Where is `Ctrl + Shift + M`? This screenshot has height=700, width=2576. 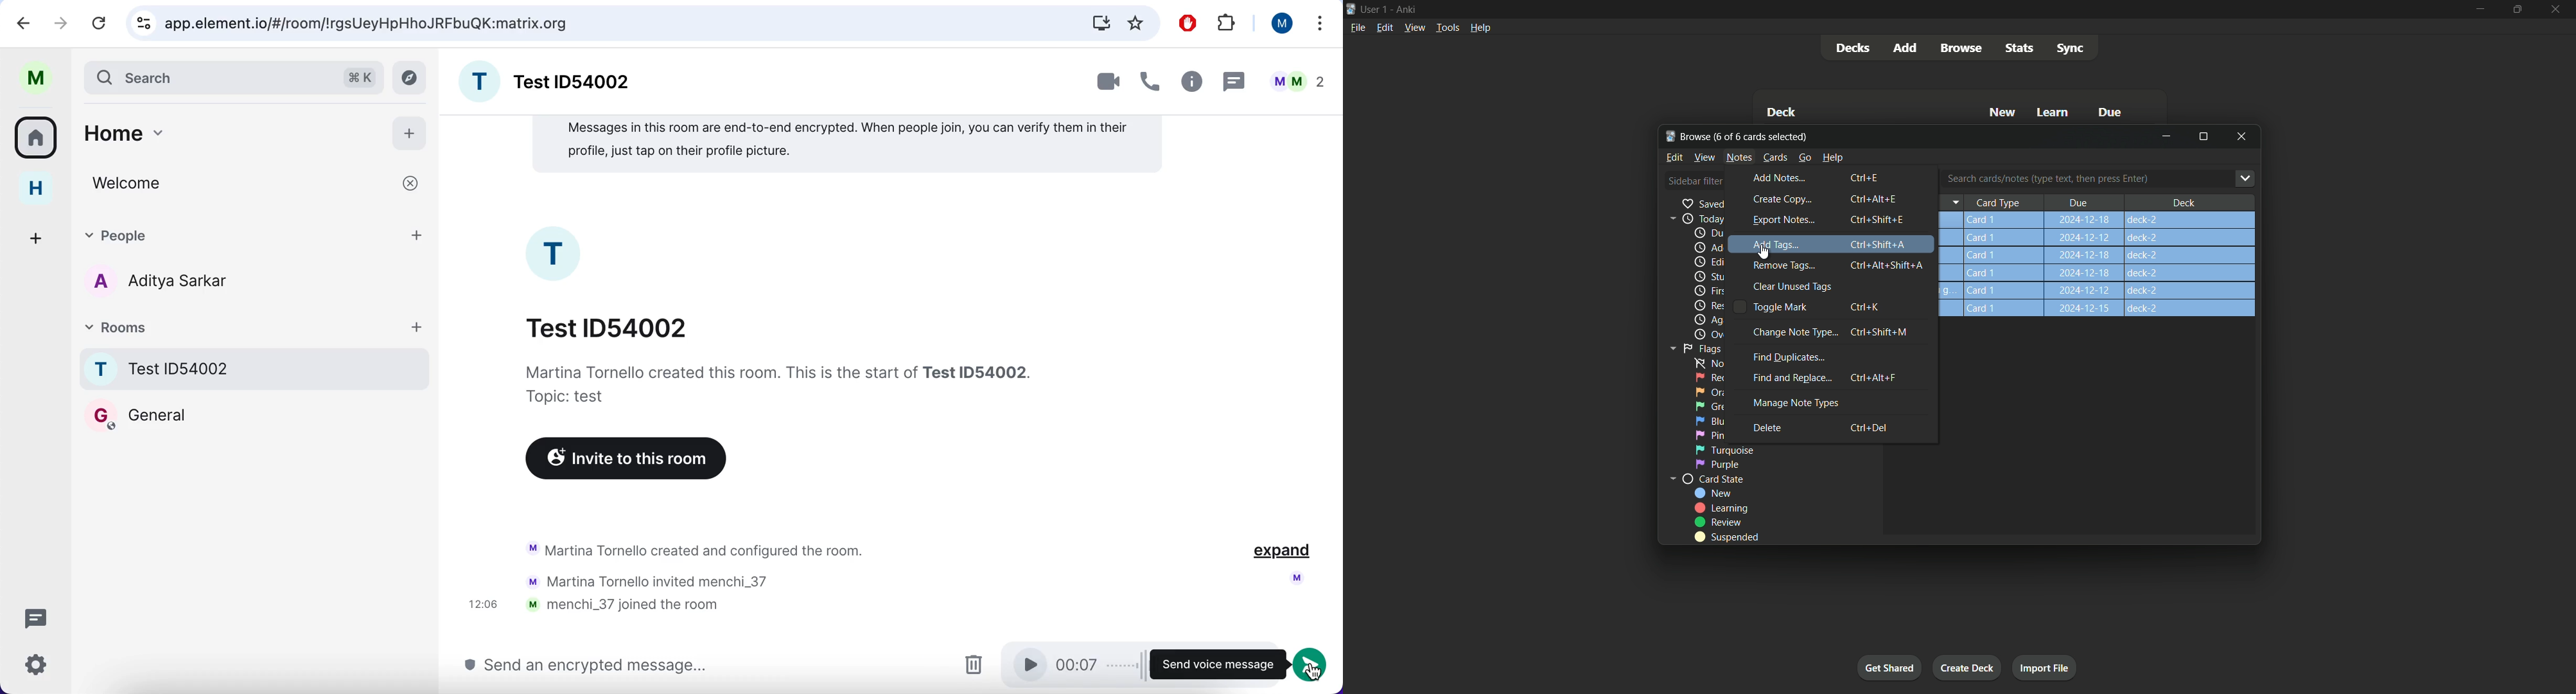 Ctrl + Shift + M is located at coordinates (1879, 332).